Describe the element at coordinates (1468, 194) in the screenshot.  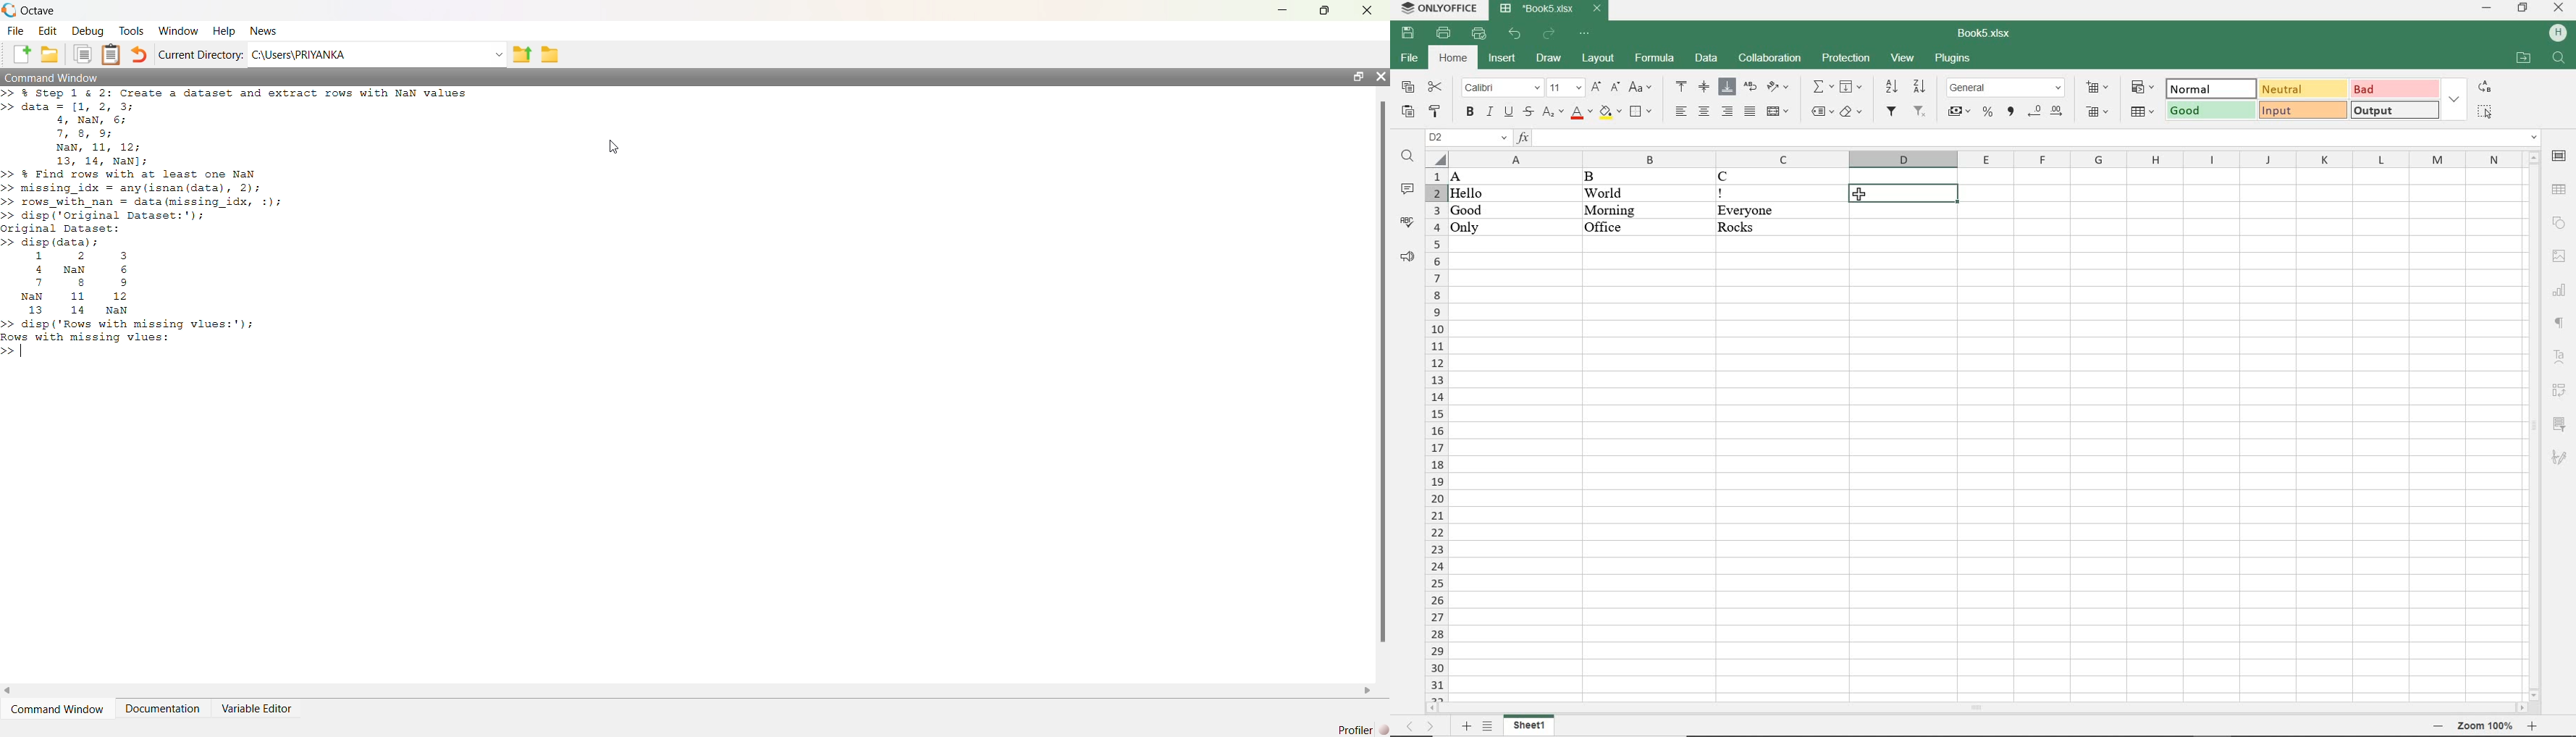
I see `Hello` at that location.